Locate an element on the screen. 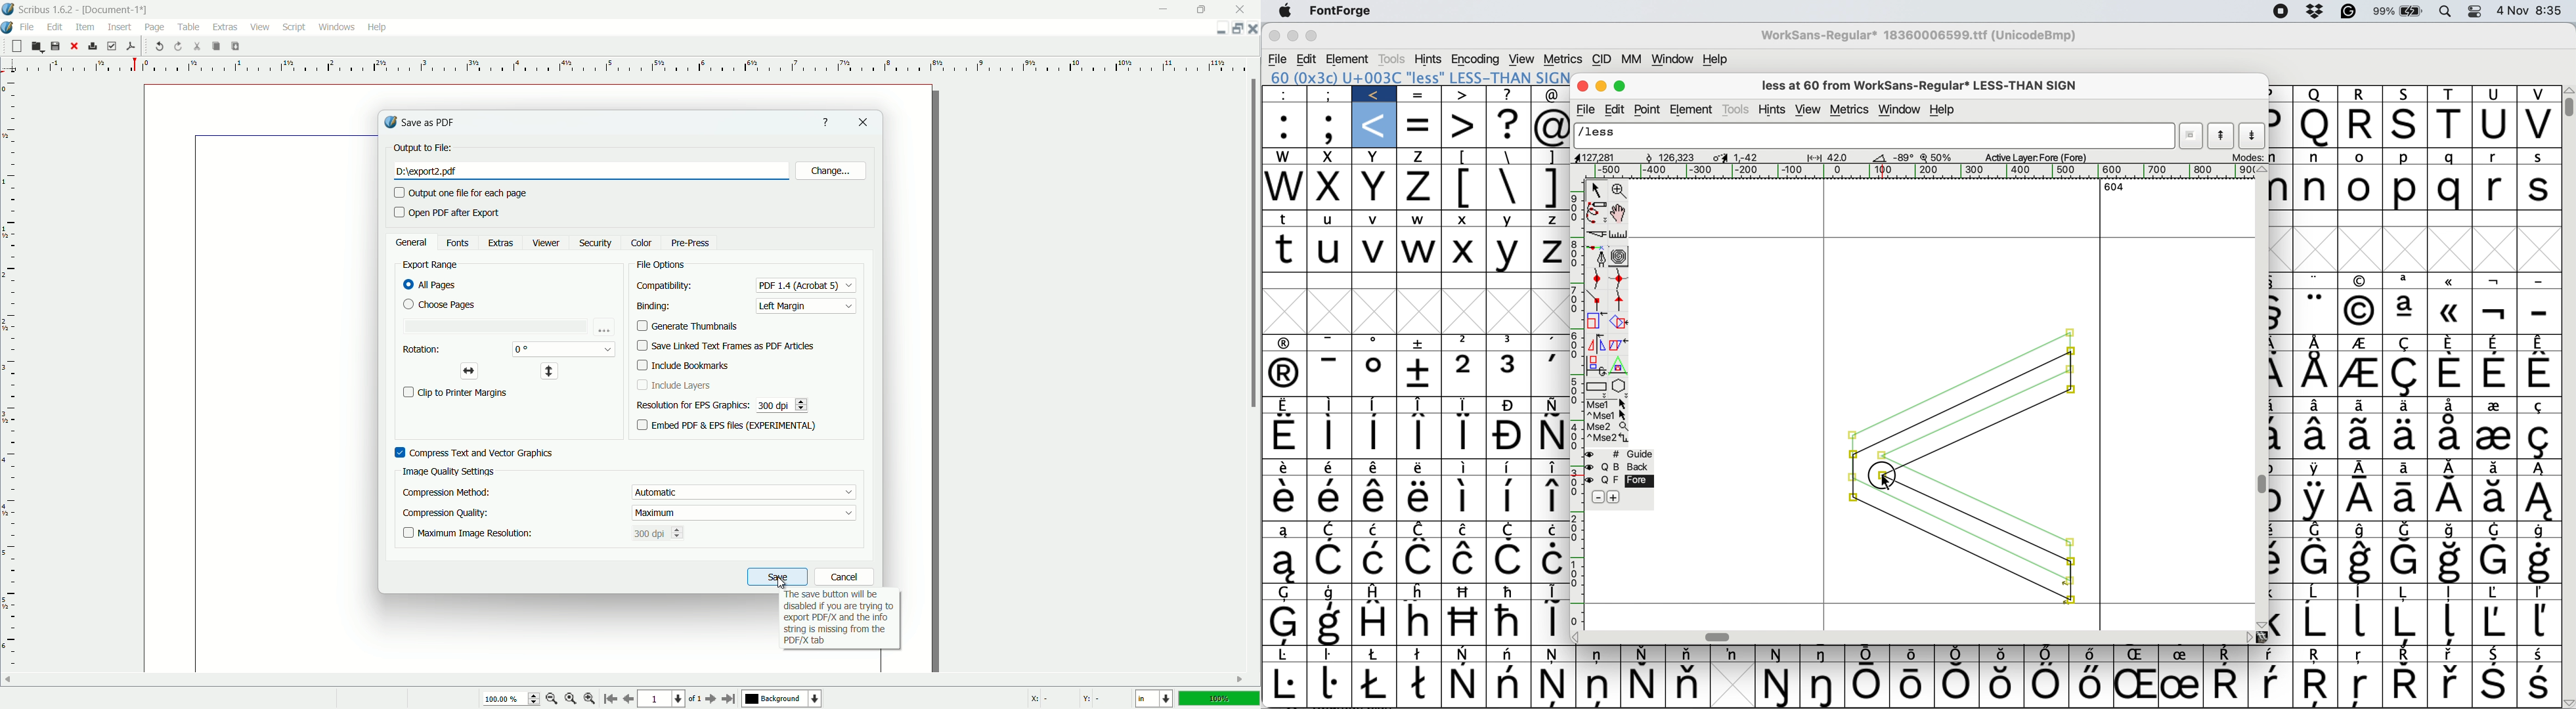 The width and height of the screenshot is (2576, 728). stars and polygons is located at coordinates (1620, 386).